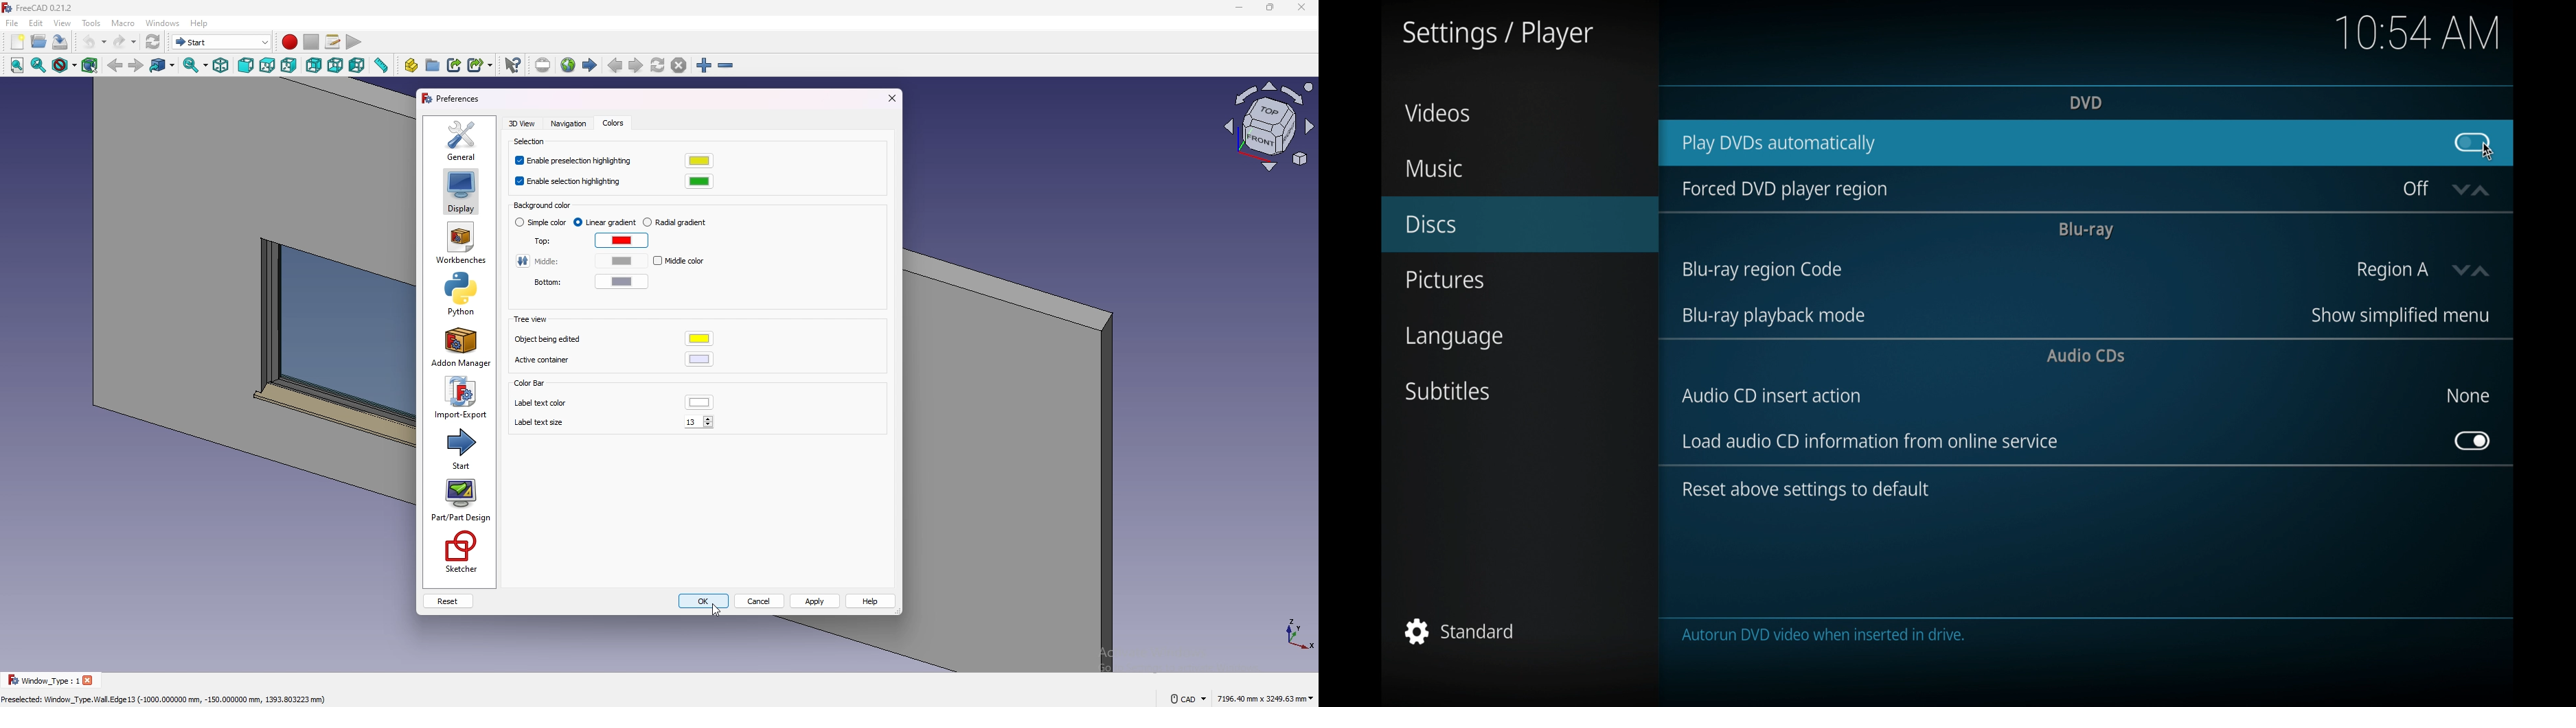  I want to click on set url, so click(543, 65).